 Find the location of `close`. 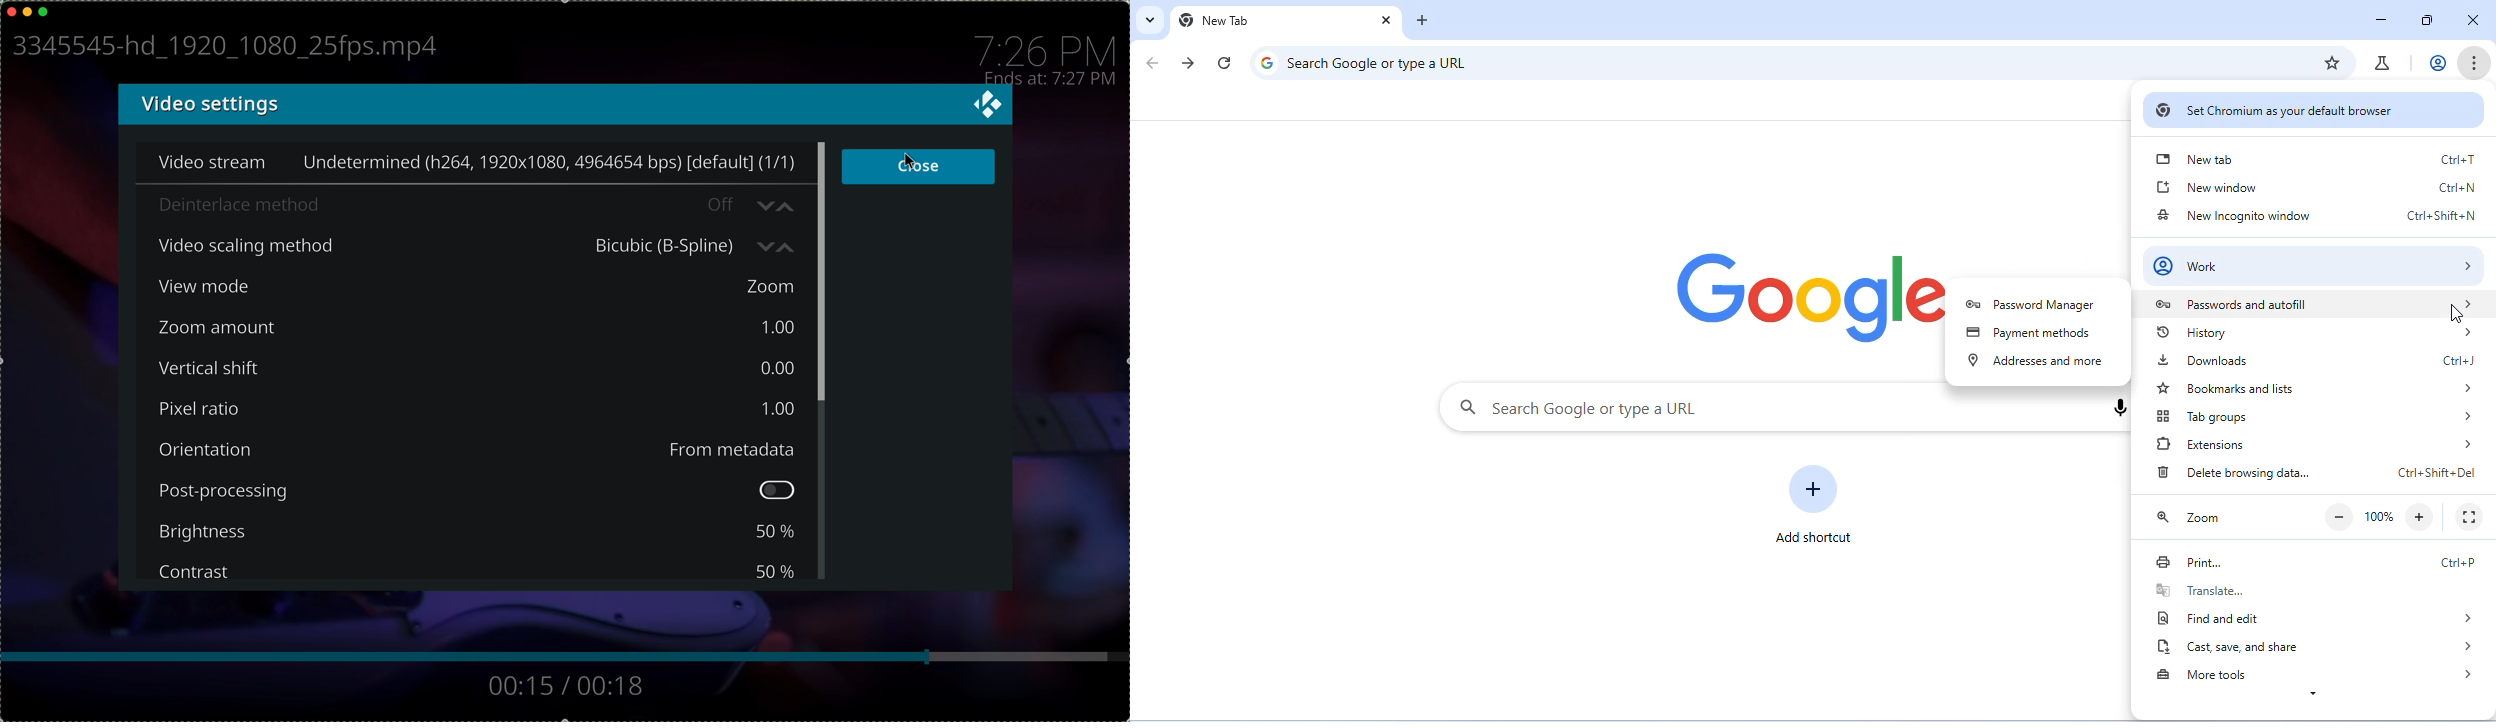

close is located at coordinates (12, 10).